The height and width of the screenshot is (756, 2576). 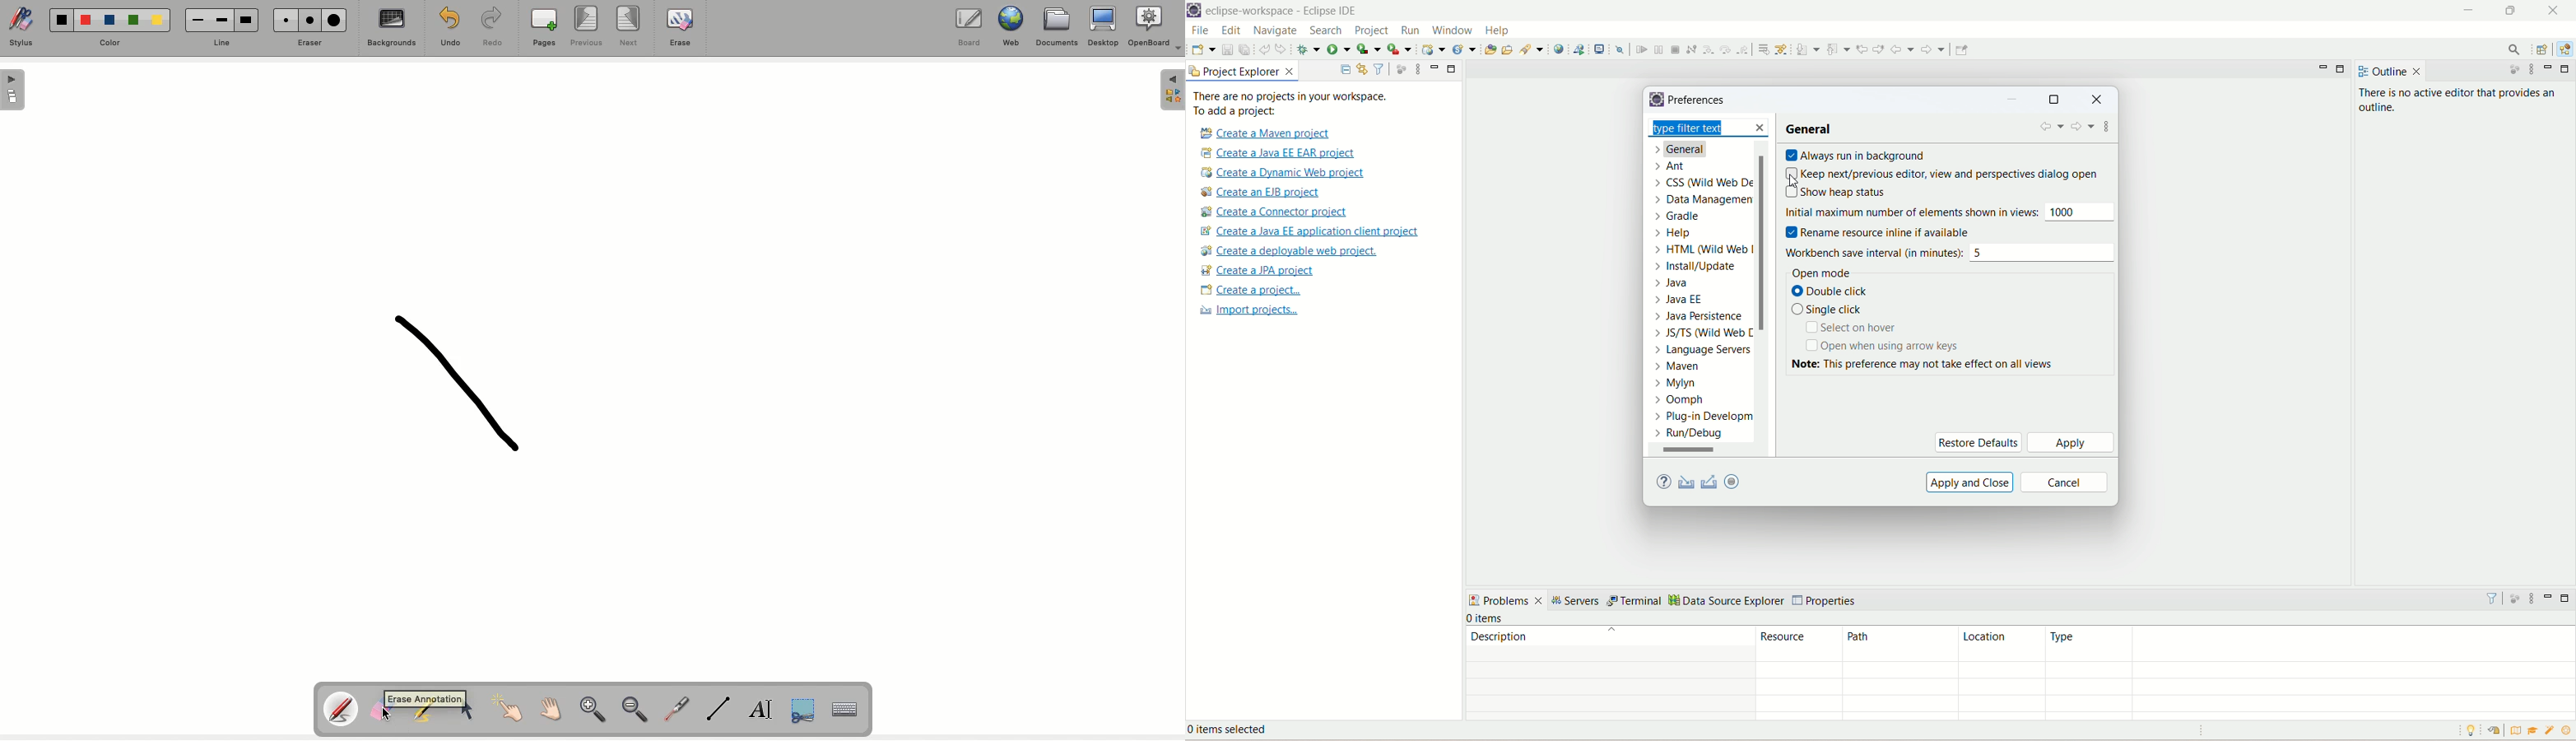 What do you see at coordinates (1707, 49) in the screenshot?
I see `step into` at bounding box center [1707, 49].